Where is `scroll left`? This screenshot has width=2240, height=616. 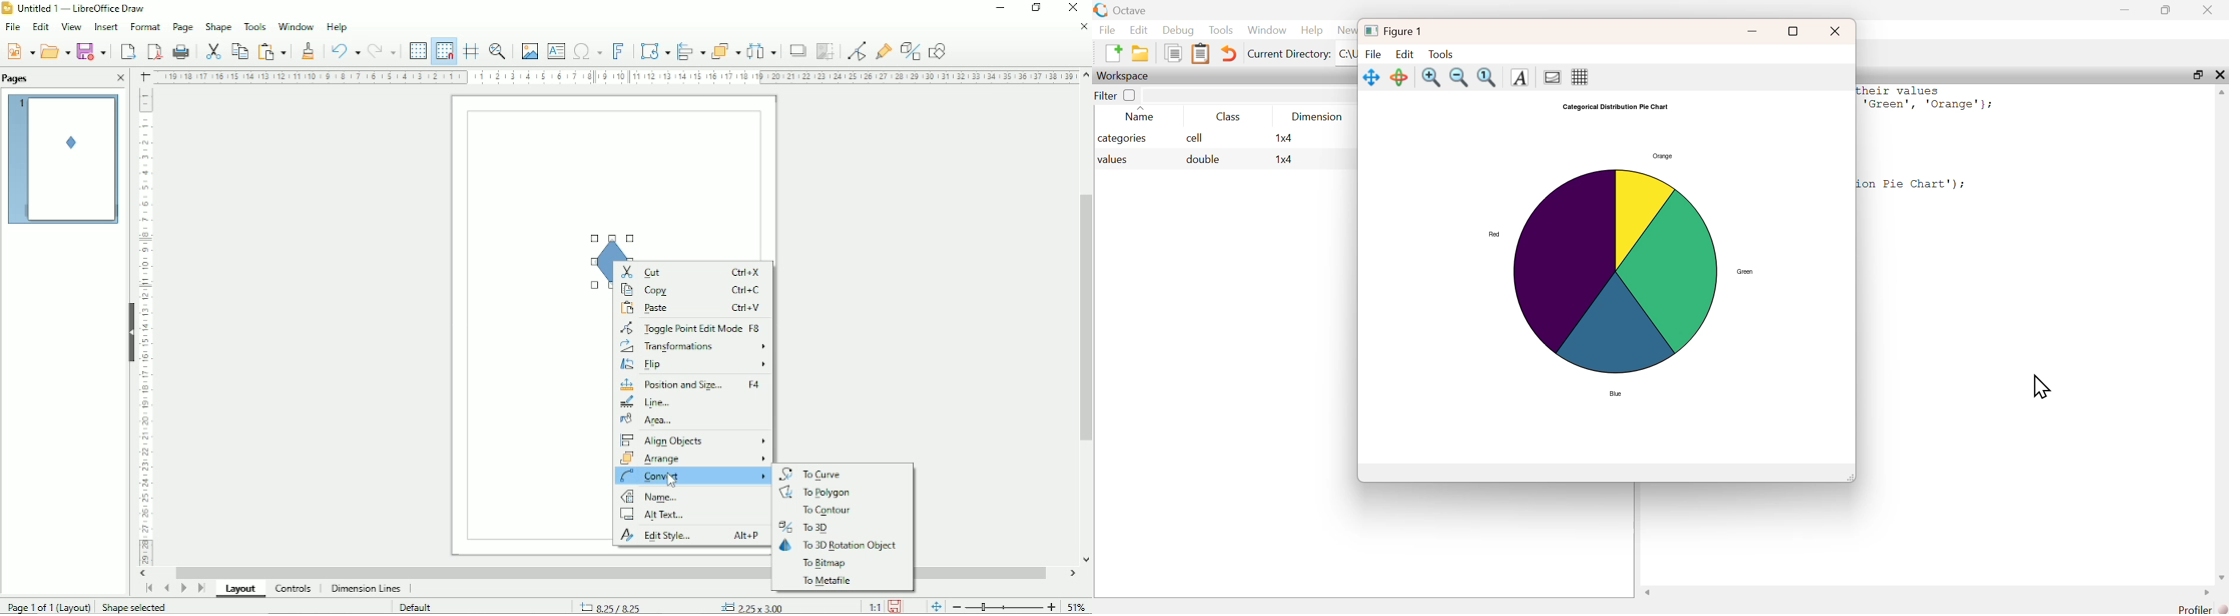 scroll left is located at coordinates (1650, 591).